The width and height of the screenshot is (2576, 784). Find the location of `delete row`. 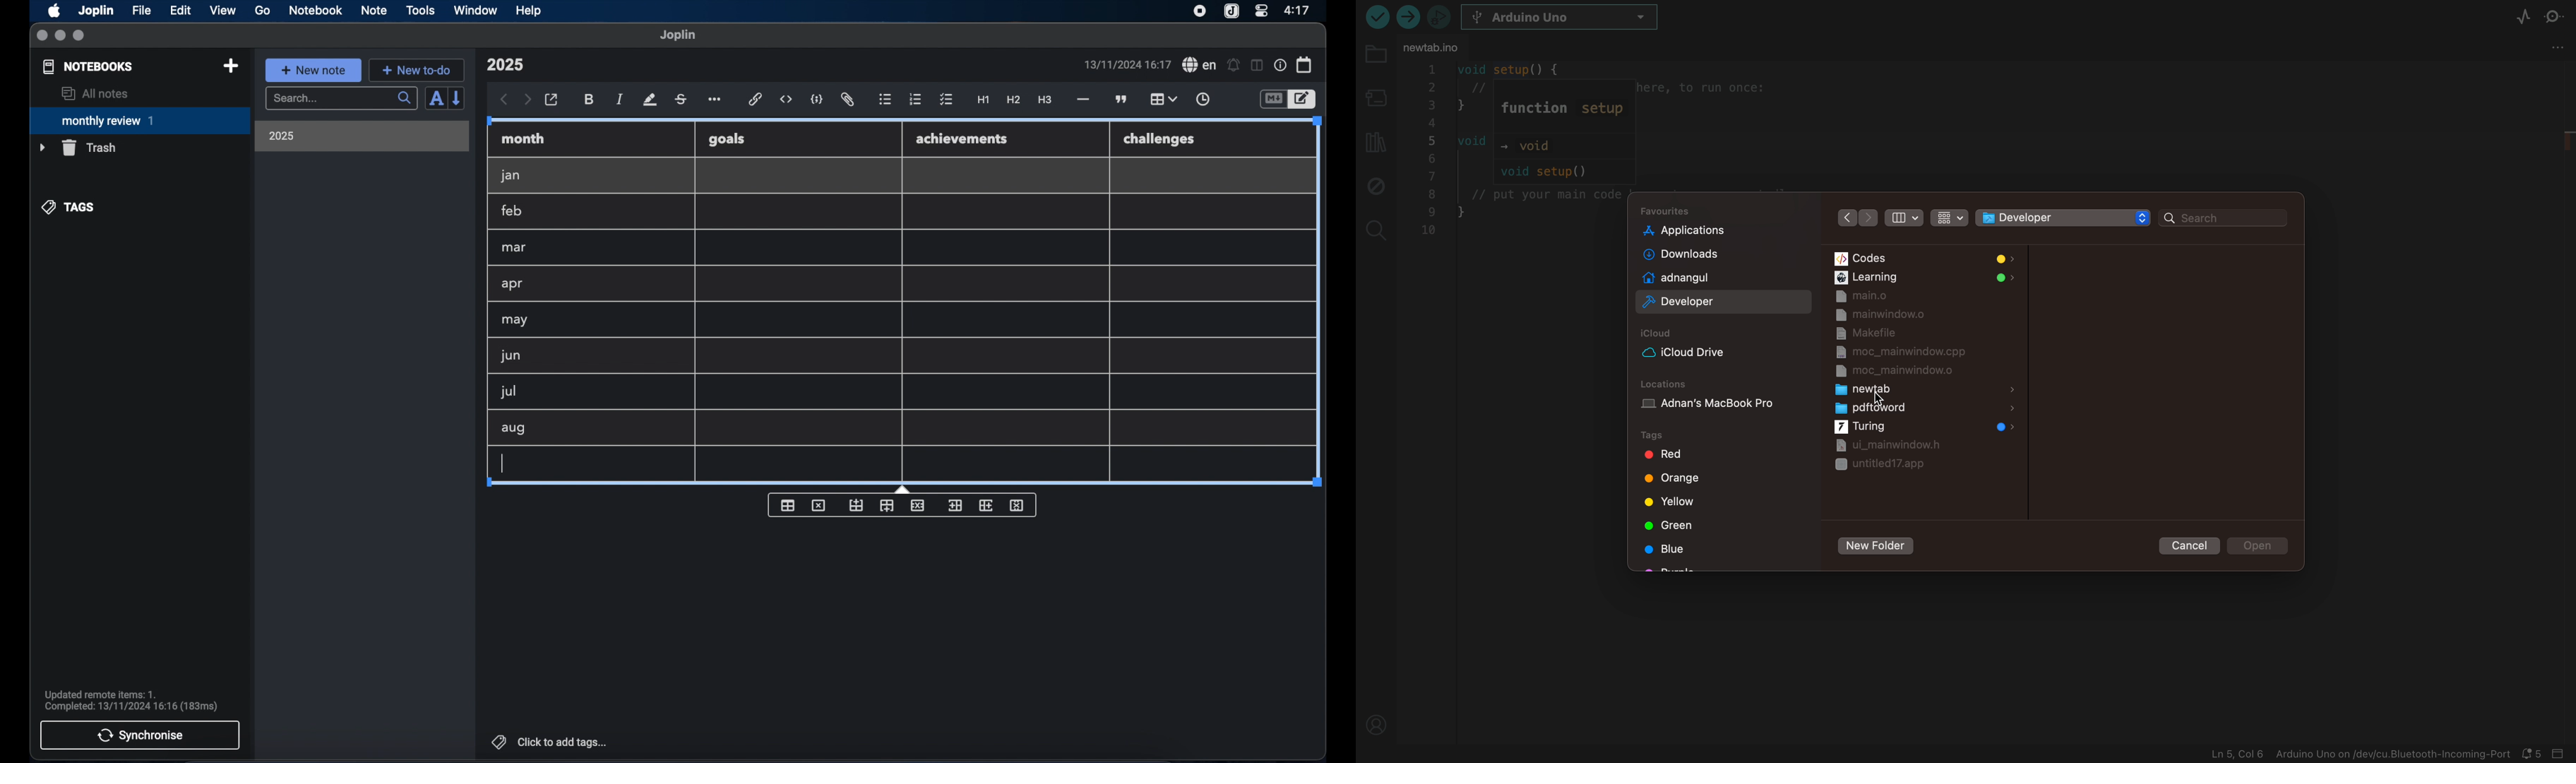

delete row is located at coordinates (919, 504).